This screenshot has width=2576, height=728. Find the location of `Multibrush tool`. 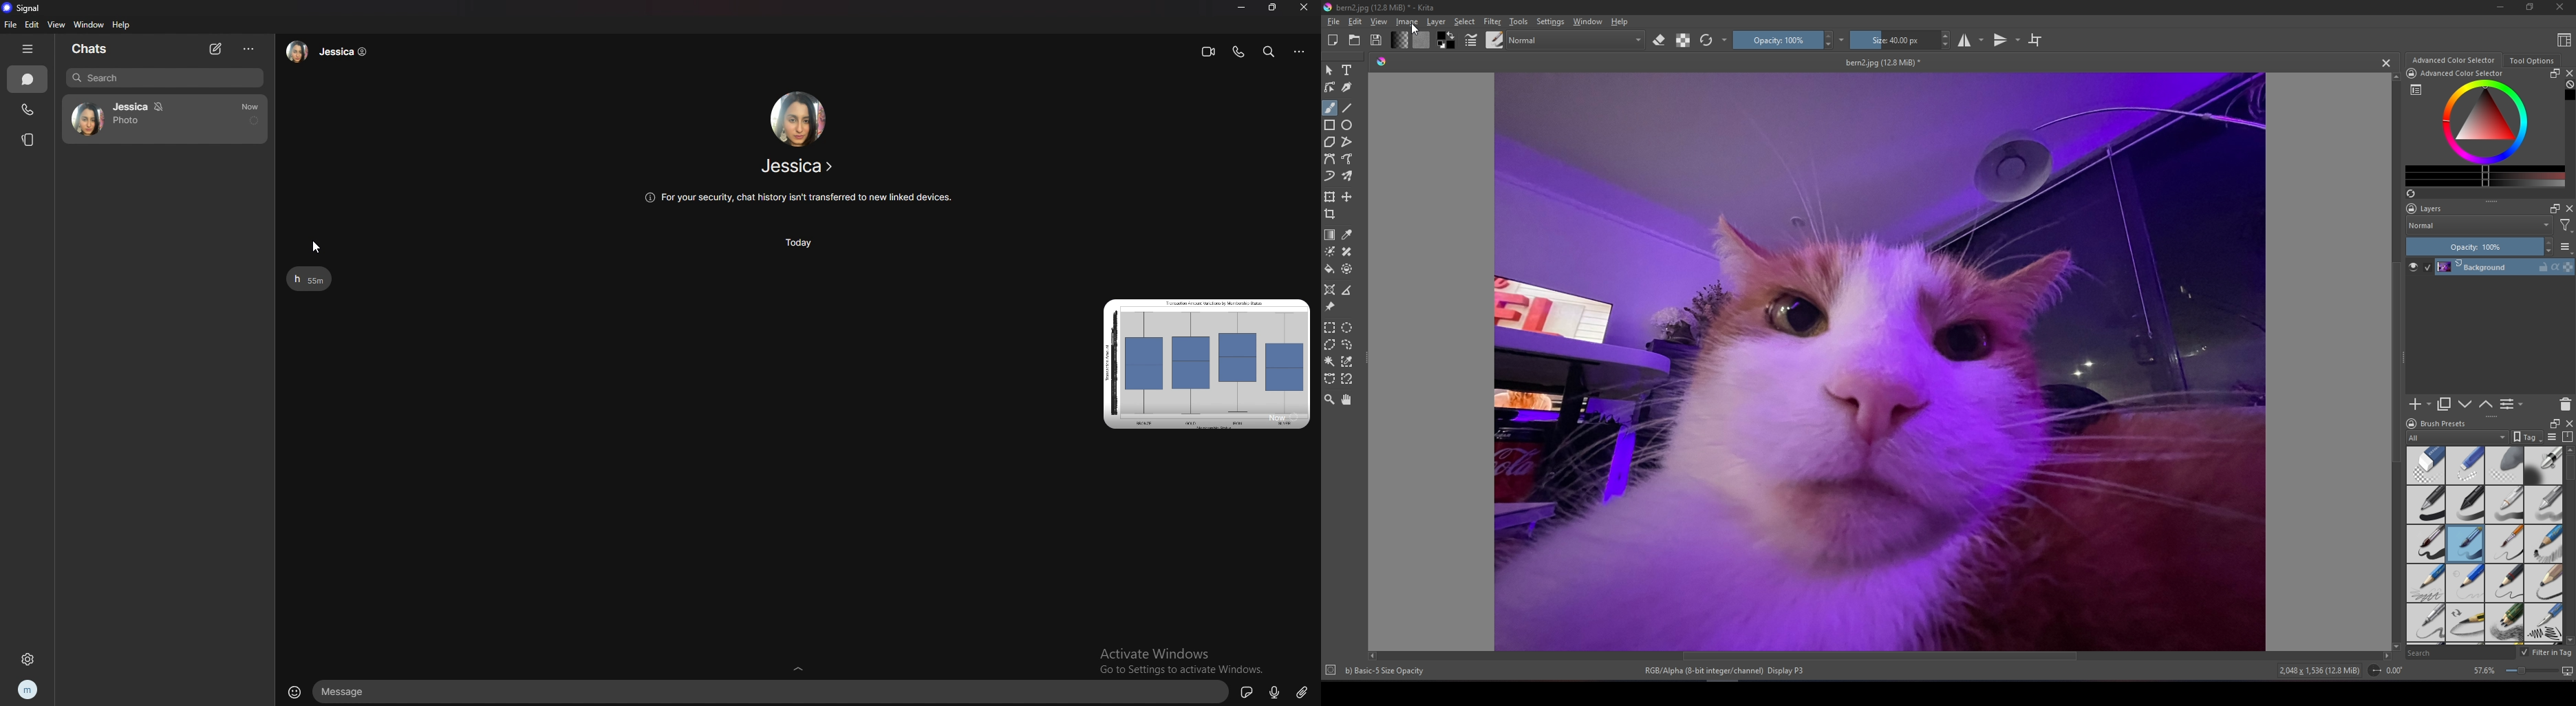

Multibrush tool is located at coordinates (1347, 176).